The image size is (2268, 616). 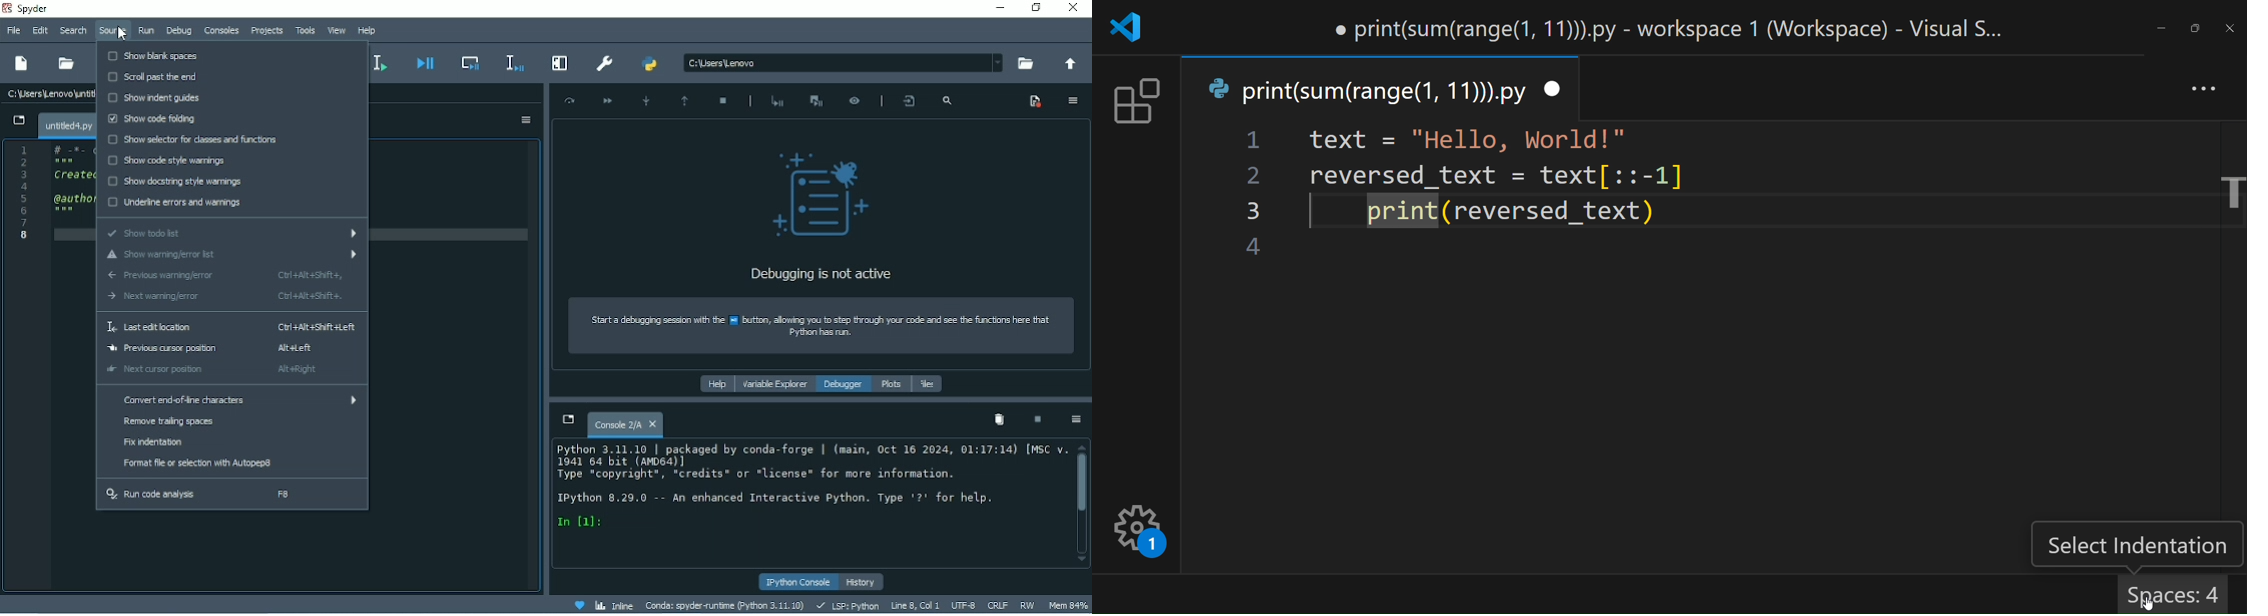 I want to click on Stop debbuging, so click(x=725, y=100).